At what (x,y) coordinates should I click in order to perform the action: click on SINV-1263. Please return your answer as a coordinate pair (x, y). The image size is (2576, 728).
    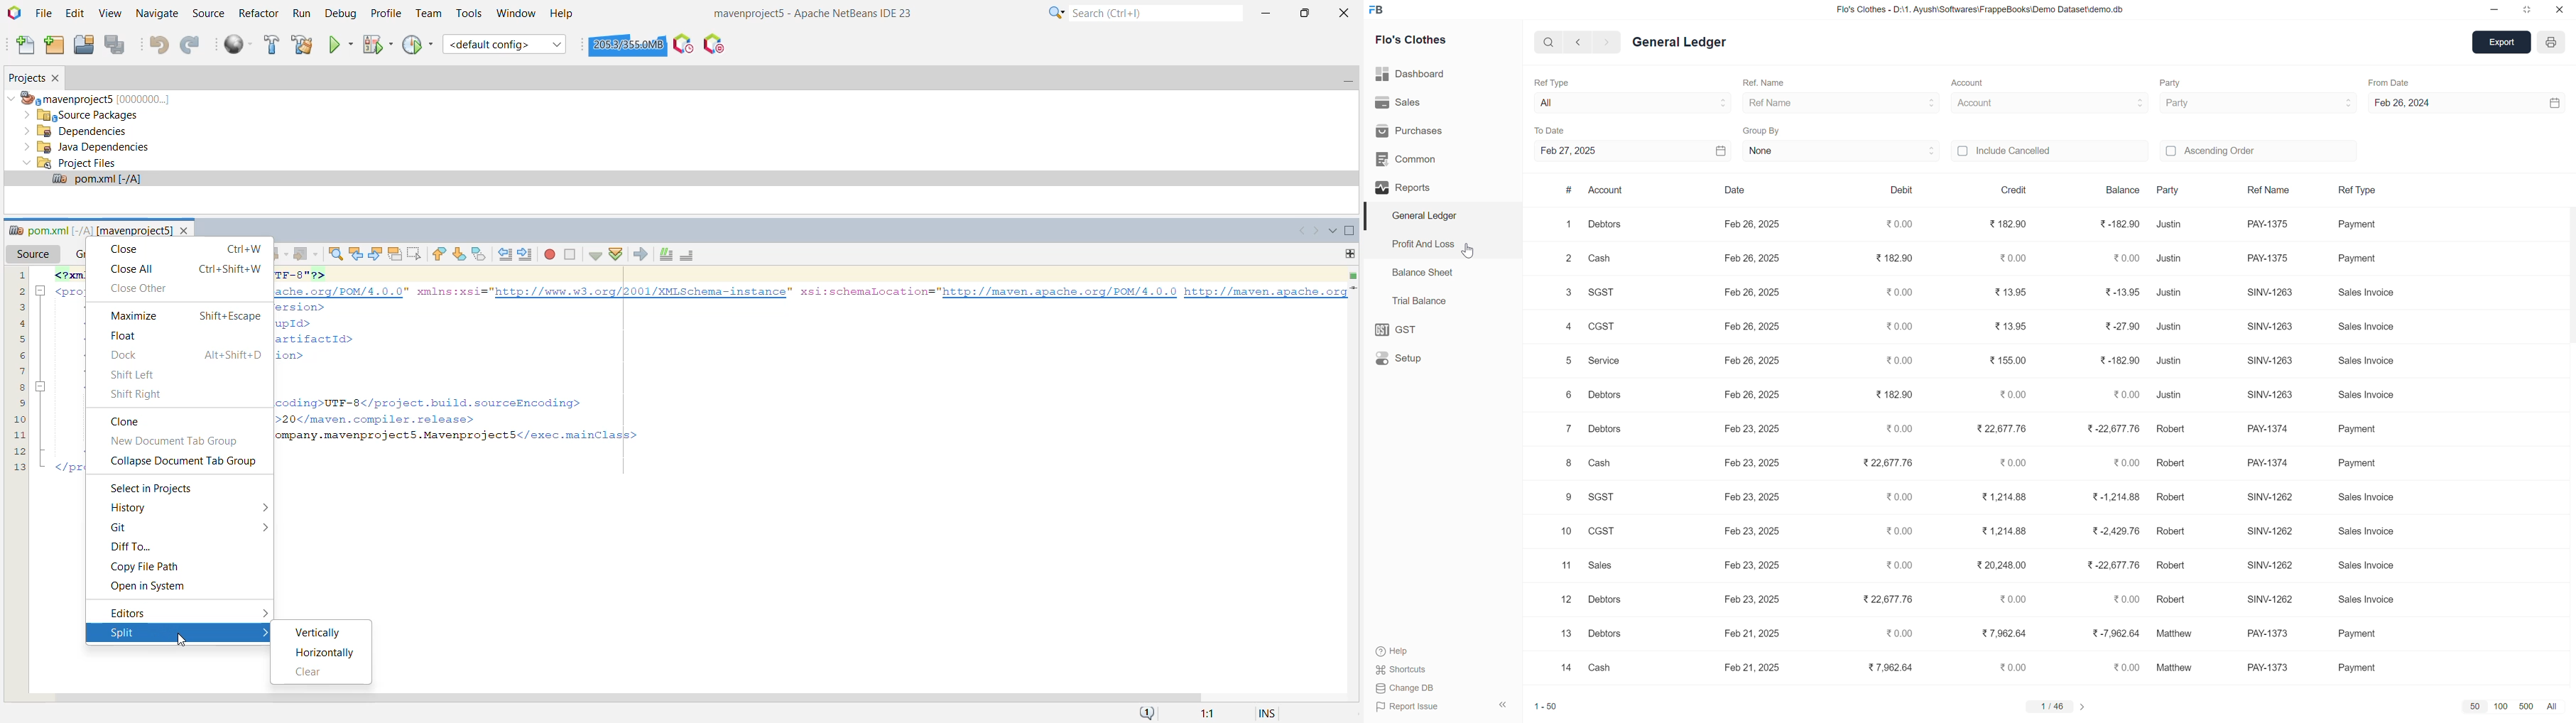
    Looking at the image, I should click on (2272, 396).